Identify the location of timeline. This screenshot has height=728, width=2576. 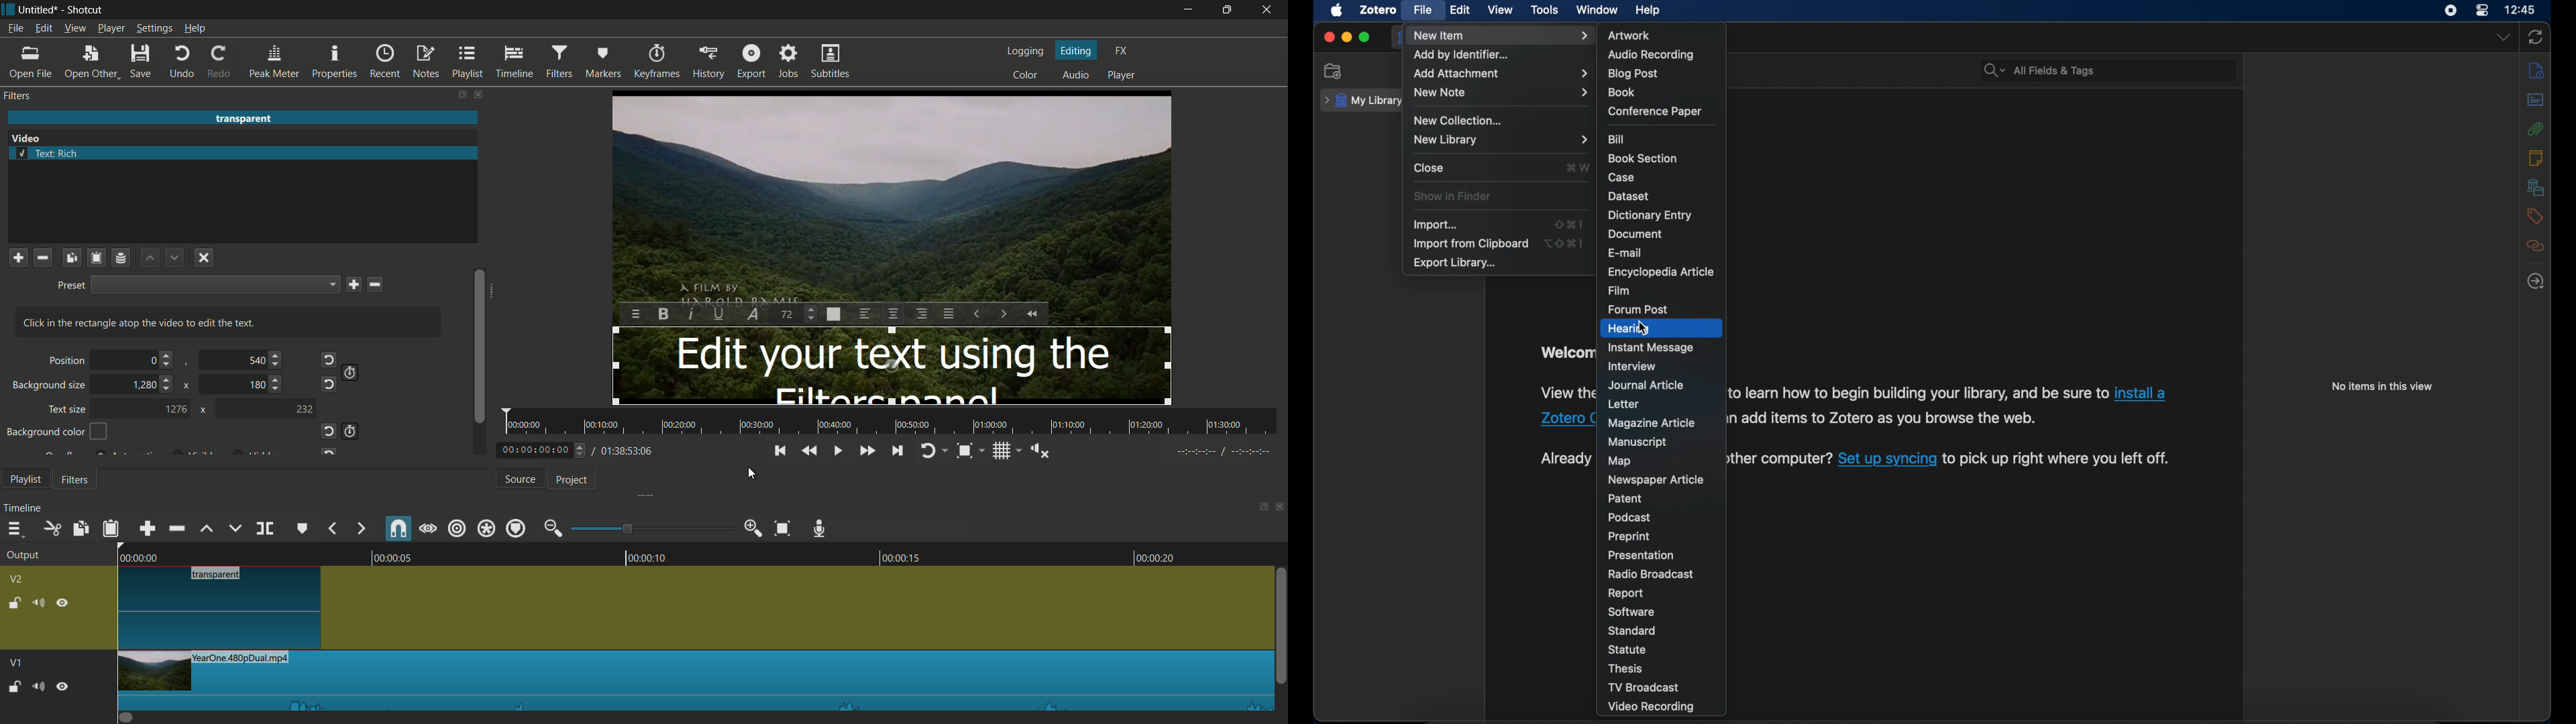
(514, 62).